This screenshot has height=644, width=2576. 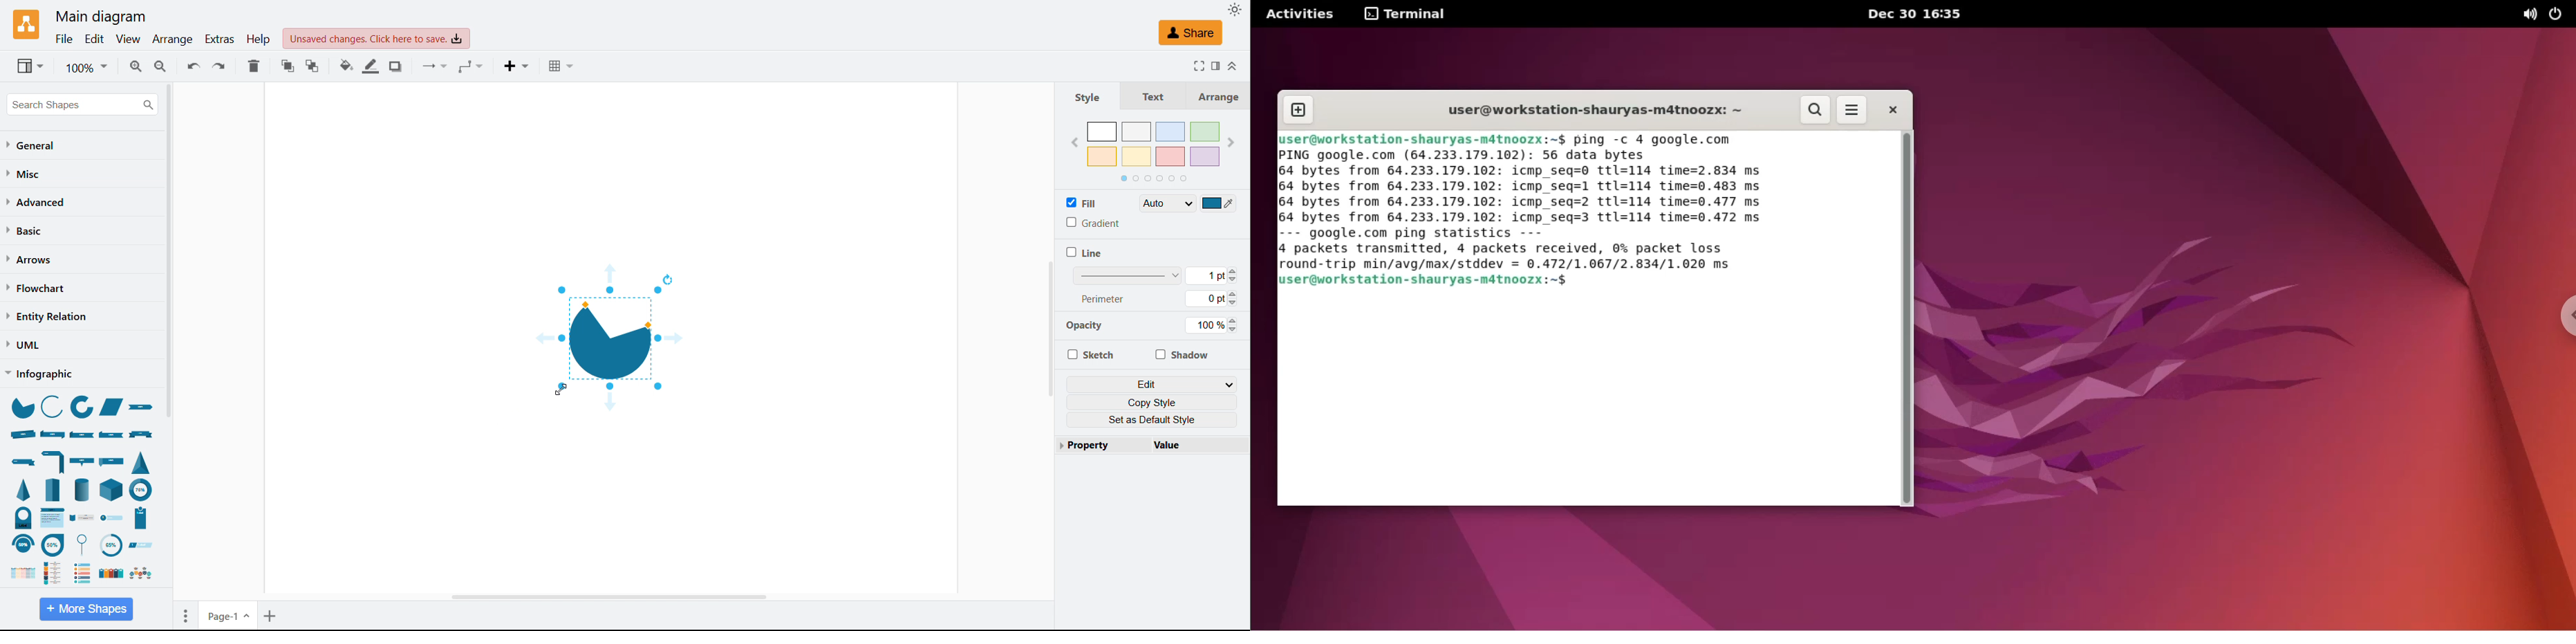 I want to click on File , so click(x=65, y=40).